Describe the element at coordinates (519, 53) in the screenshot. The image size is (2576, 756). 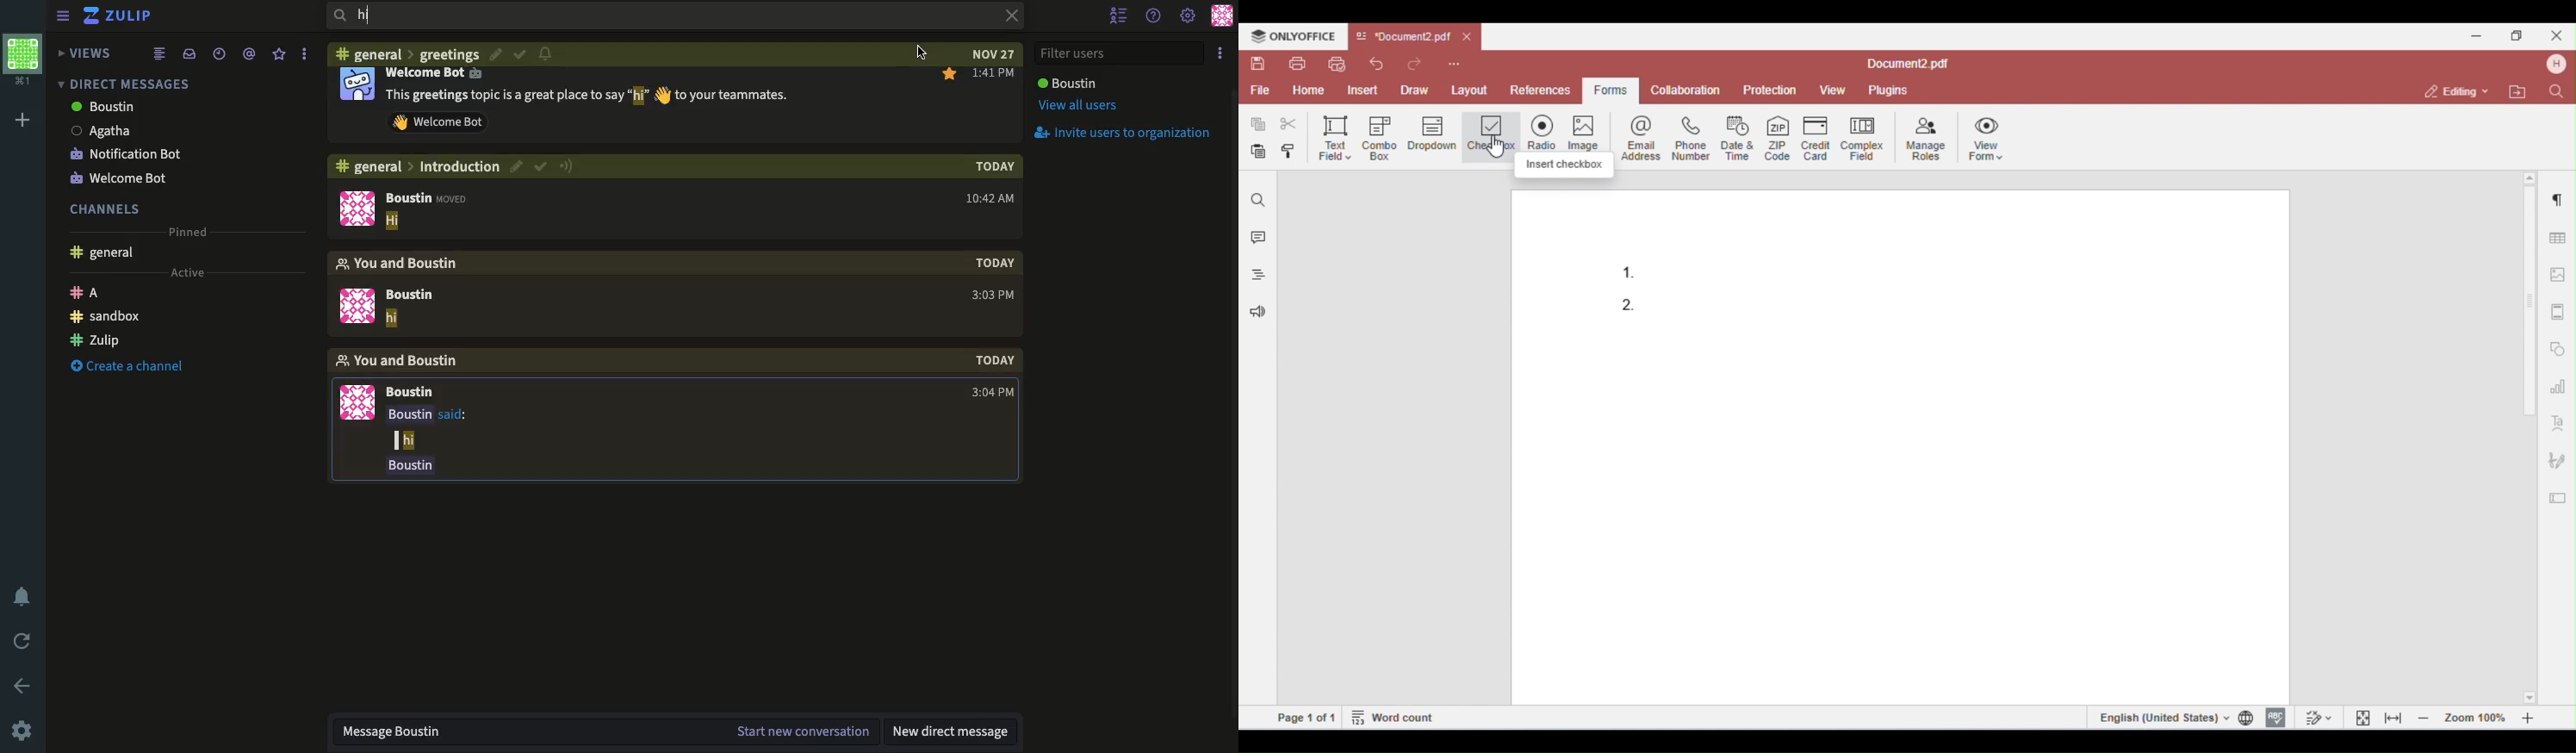
I see `resolved` at that location.